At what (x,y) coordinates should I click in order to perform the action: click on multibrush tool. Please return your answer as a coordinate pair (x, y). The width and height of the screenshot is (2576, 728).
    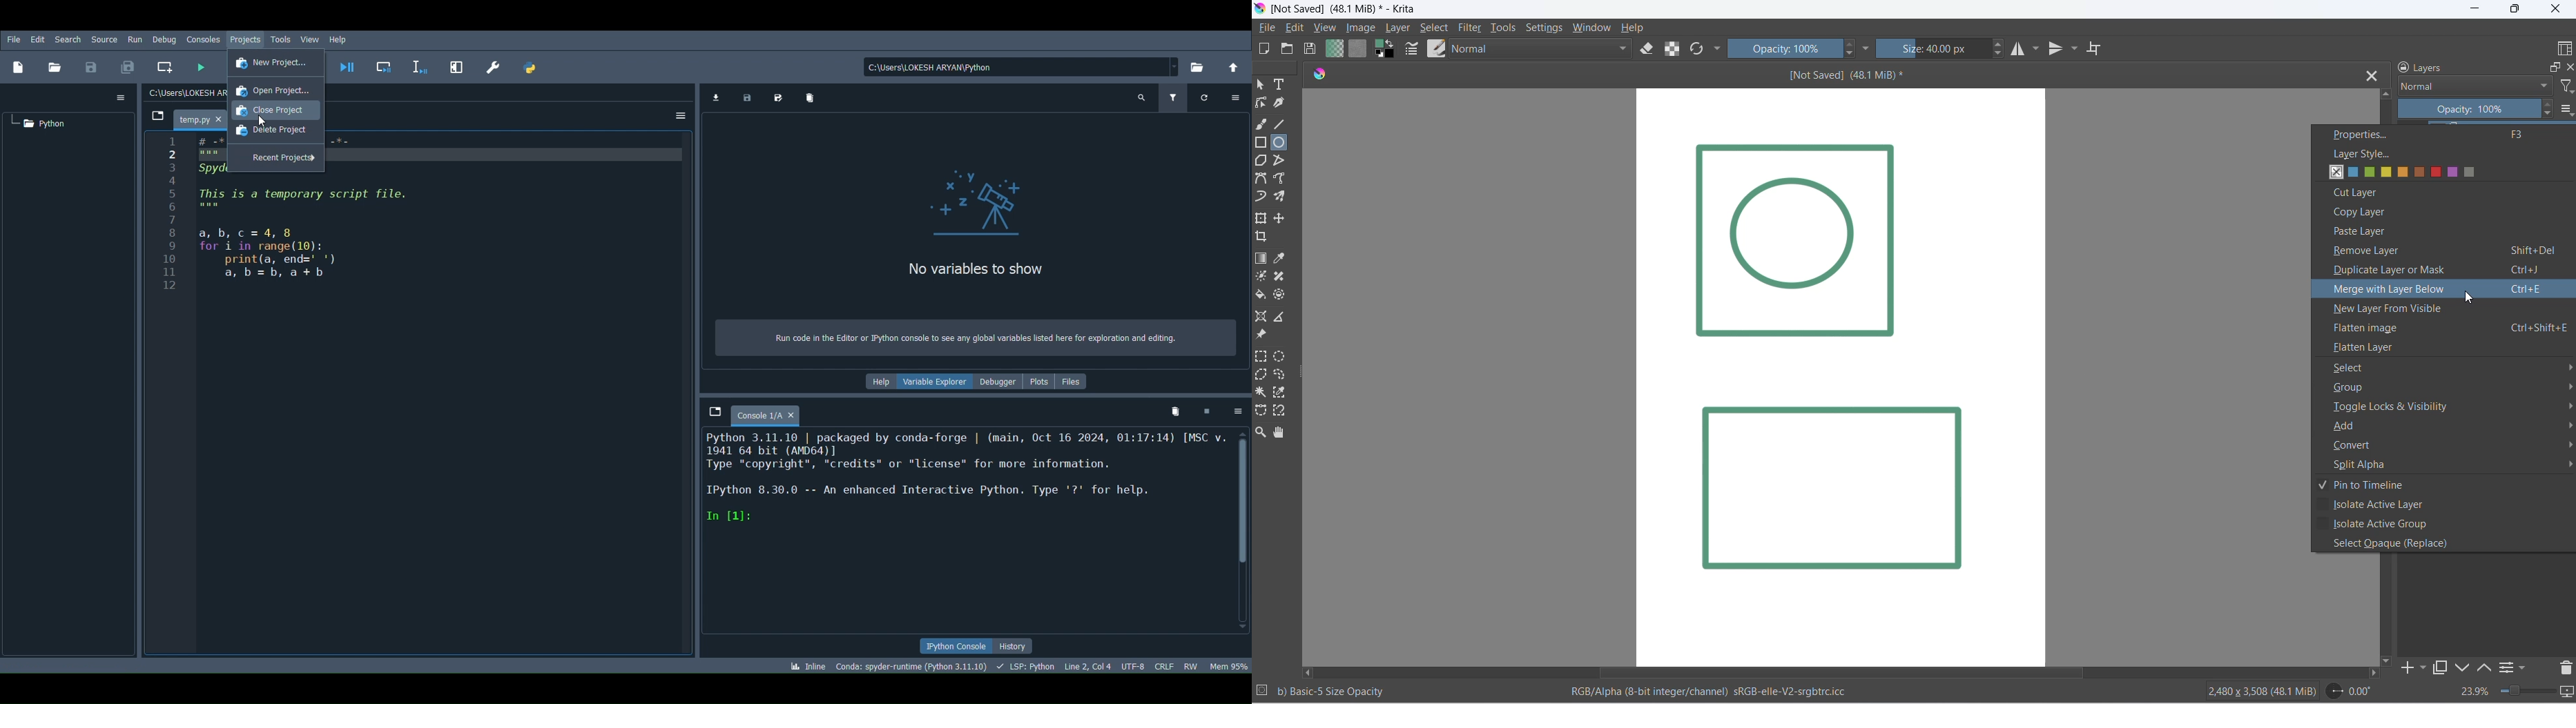
    Looking at the image, I should click on (1283, 197).